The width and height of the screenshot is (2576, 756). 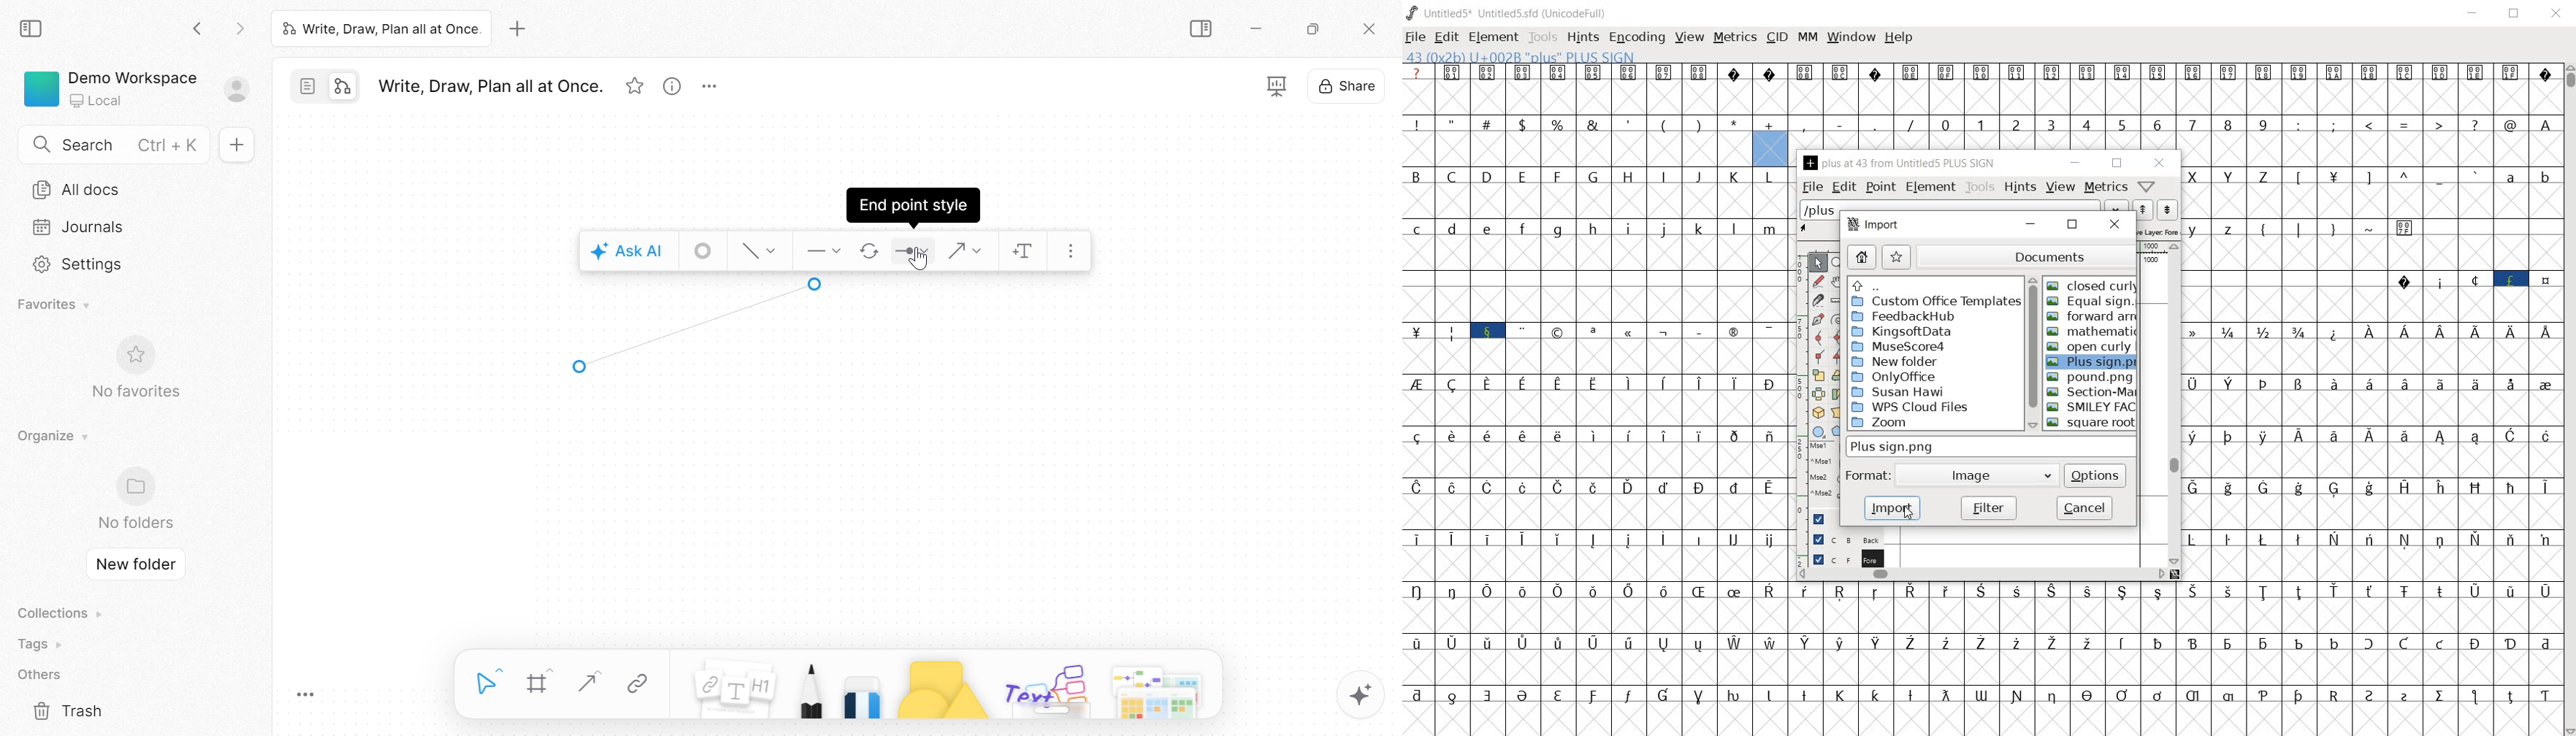 What do you see at coordinates (1843, 188) in the screenshot?
I see `edit` at bounding box center [1843, 188].